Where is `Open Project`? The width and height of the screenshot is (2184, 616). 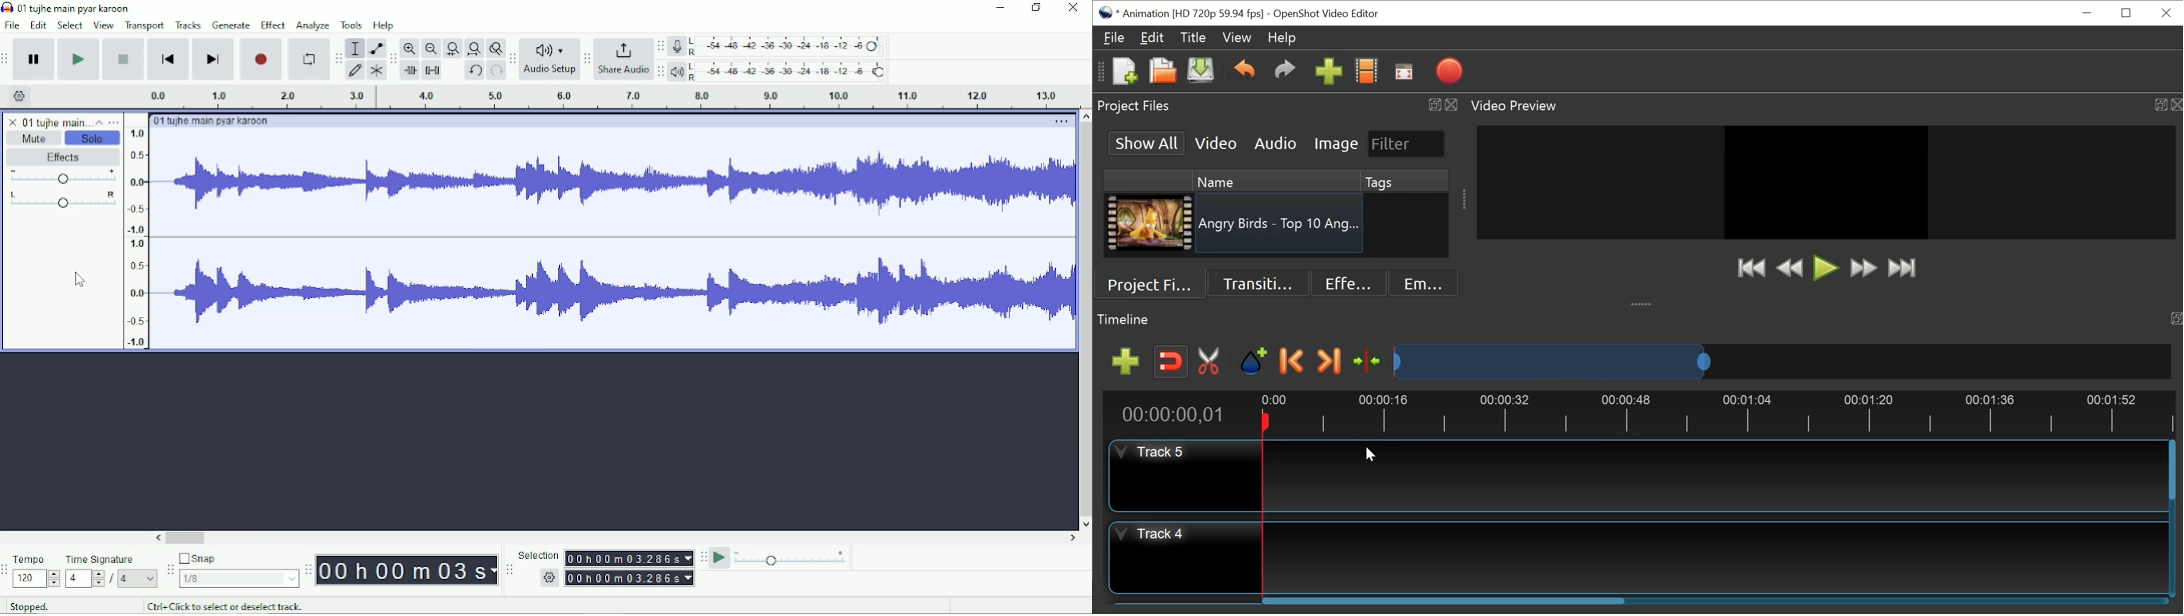 Open Project is located at coordinates (1163, 72).